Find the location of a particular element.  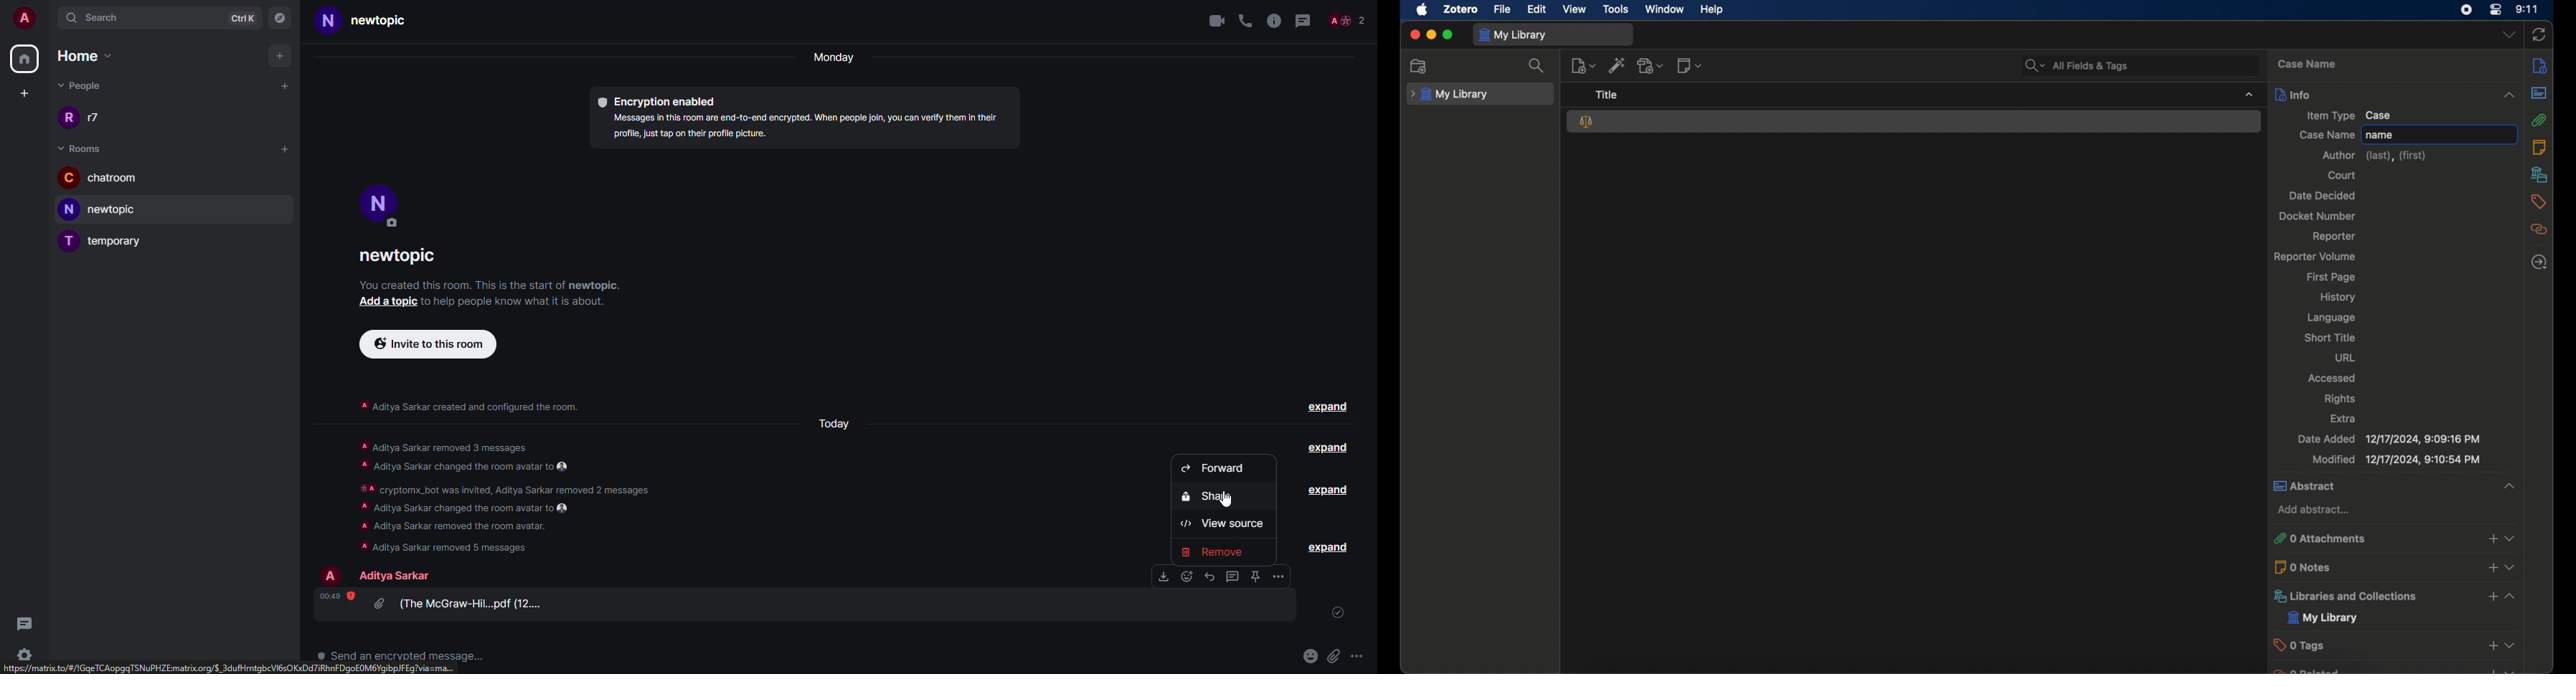

dropdown is located at coordinates (2249, 95).